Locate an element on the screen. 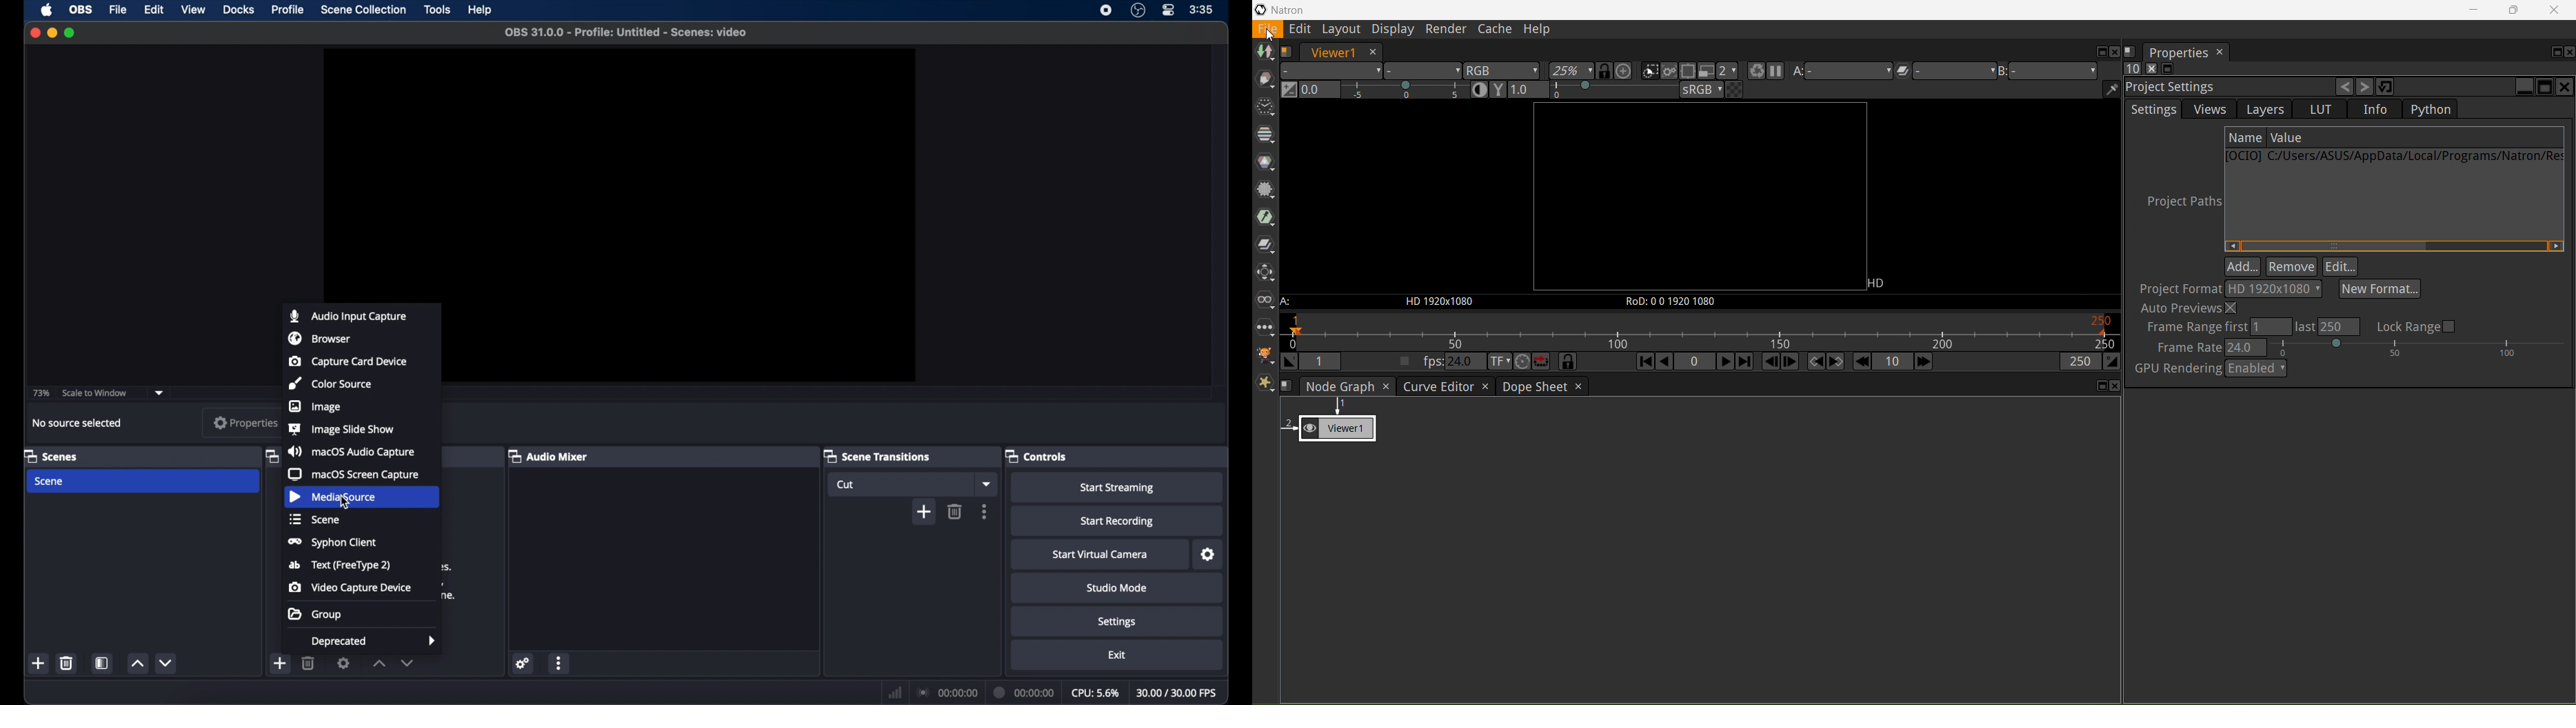 The height and width of the screenshot is (728, 2576). increment is located at coordinates (378, 663).